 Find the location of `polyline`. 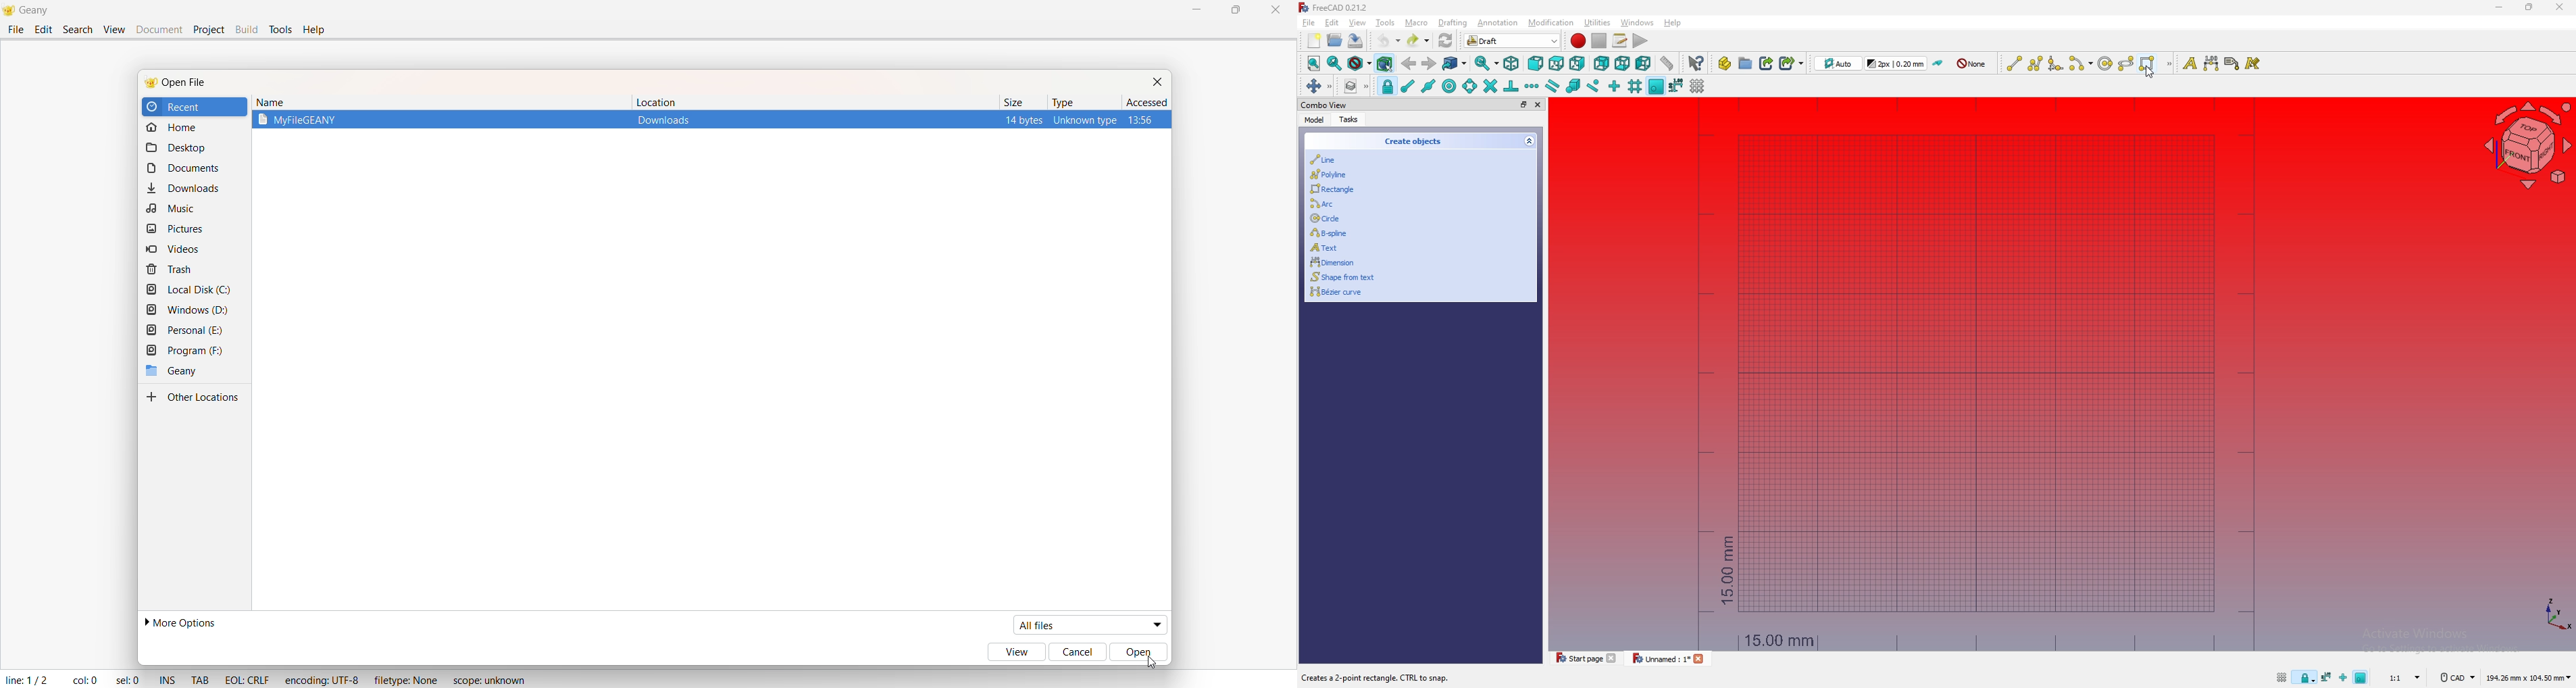

polyline is located at coordinates (1415, 175).